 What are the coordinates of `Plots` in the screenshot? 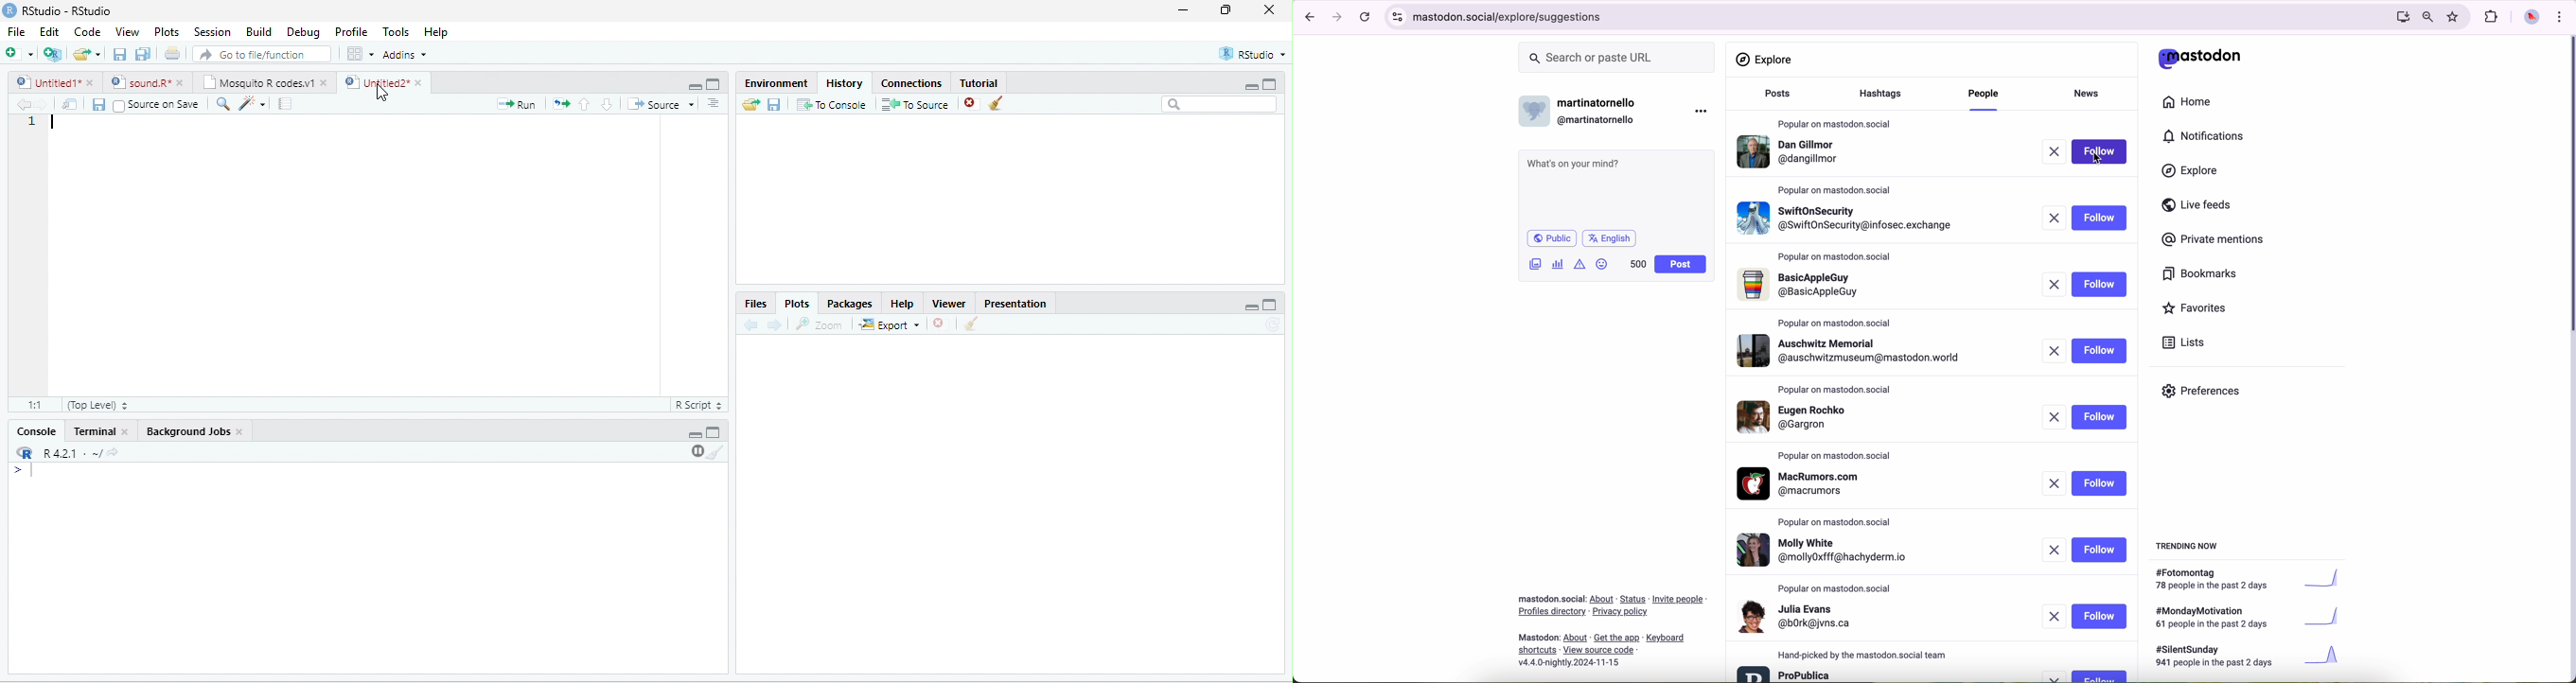 It's located at (167, 32).